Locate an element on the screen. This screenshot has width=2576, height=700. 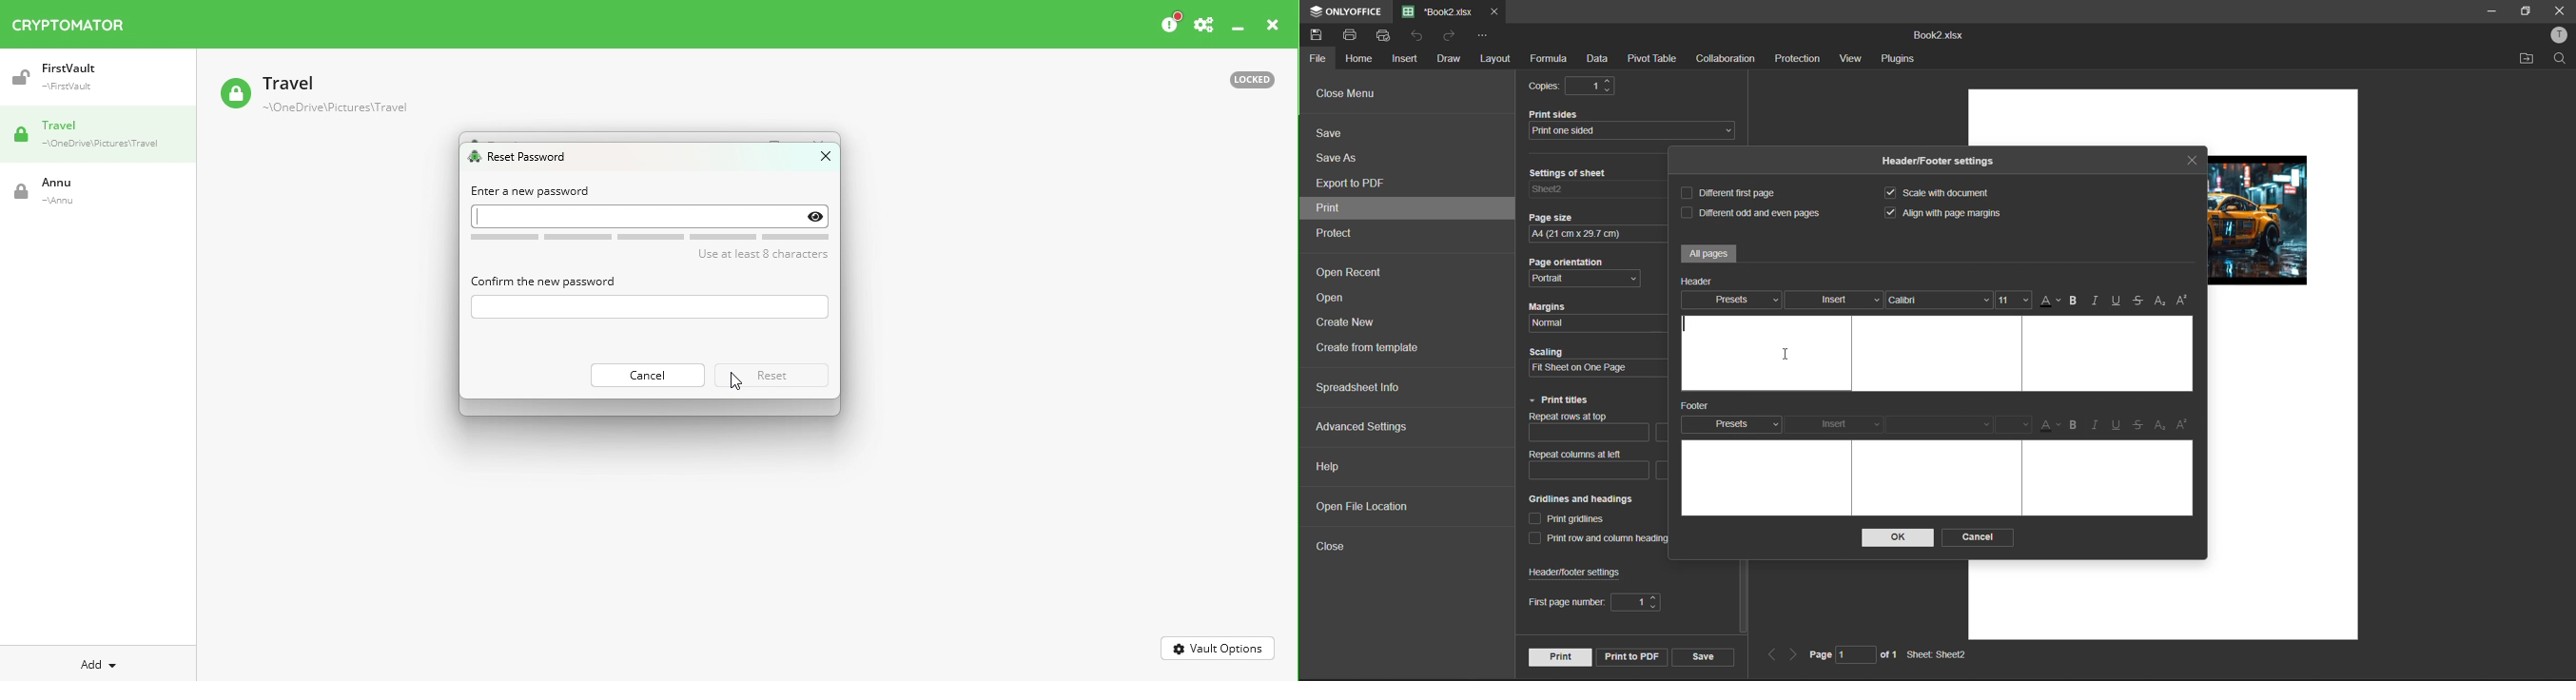
profile is located at coordinates (2557, 37).